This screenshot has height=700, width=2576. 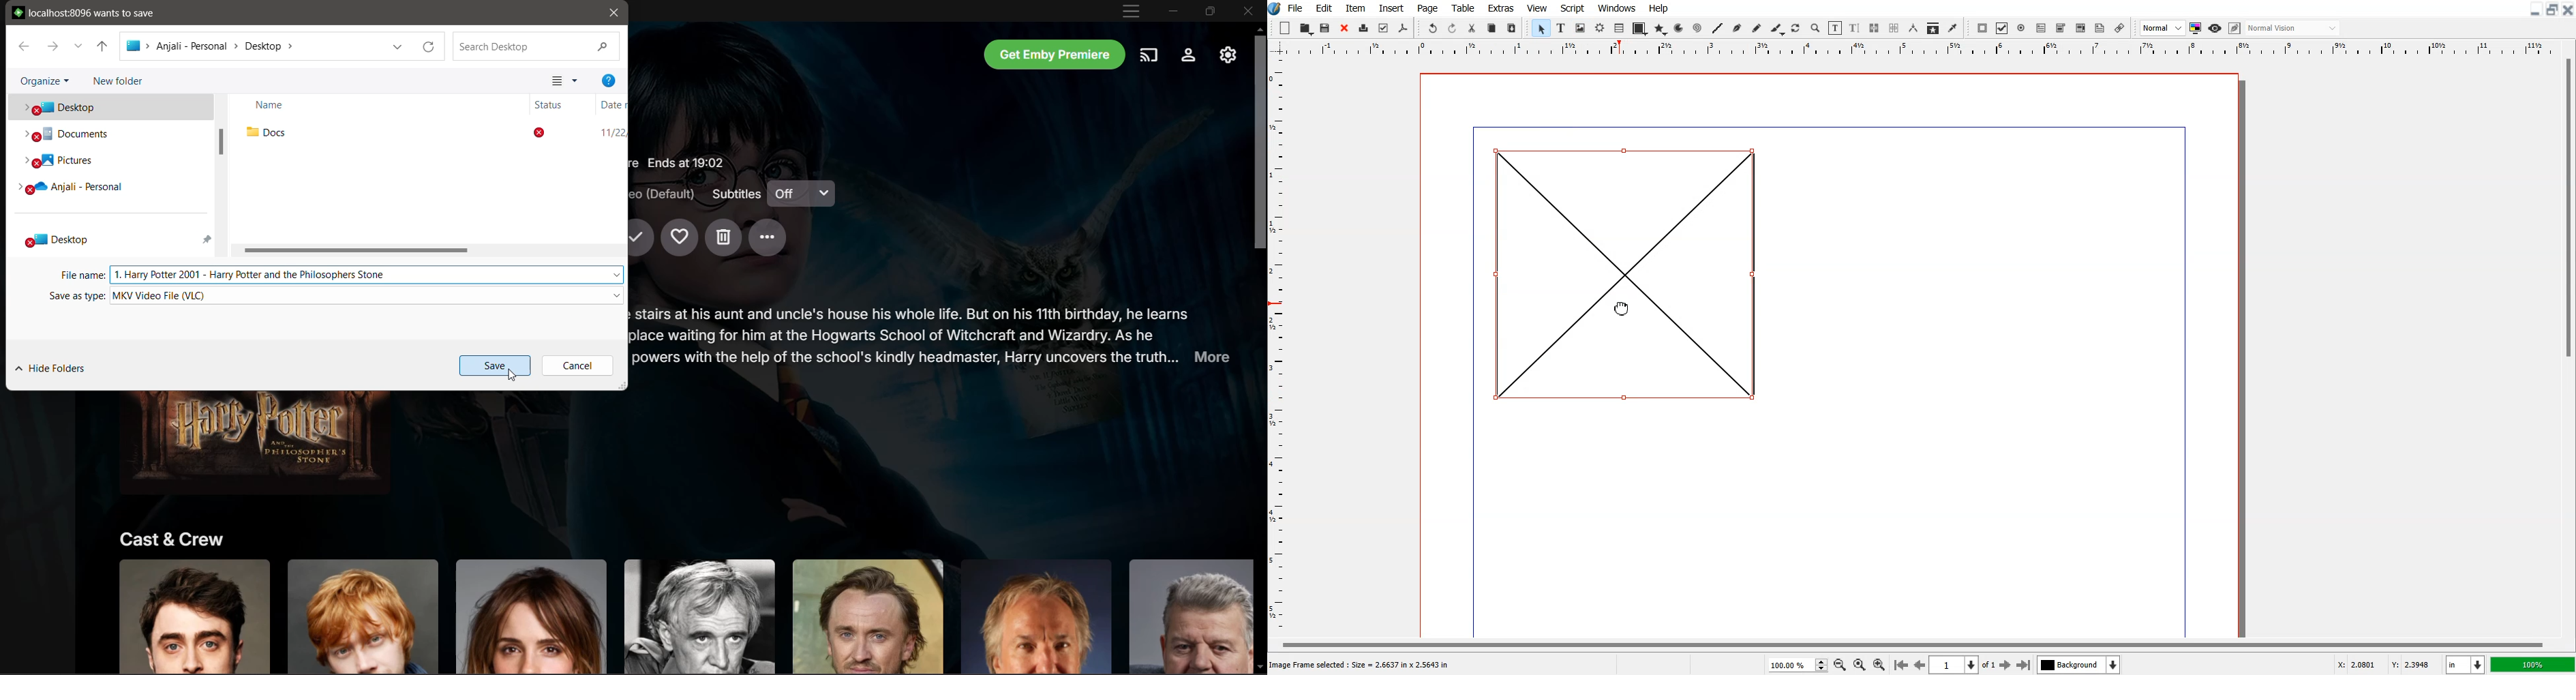 I want to click on Measurements , so click(x=1913, y=28).